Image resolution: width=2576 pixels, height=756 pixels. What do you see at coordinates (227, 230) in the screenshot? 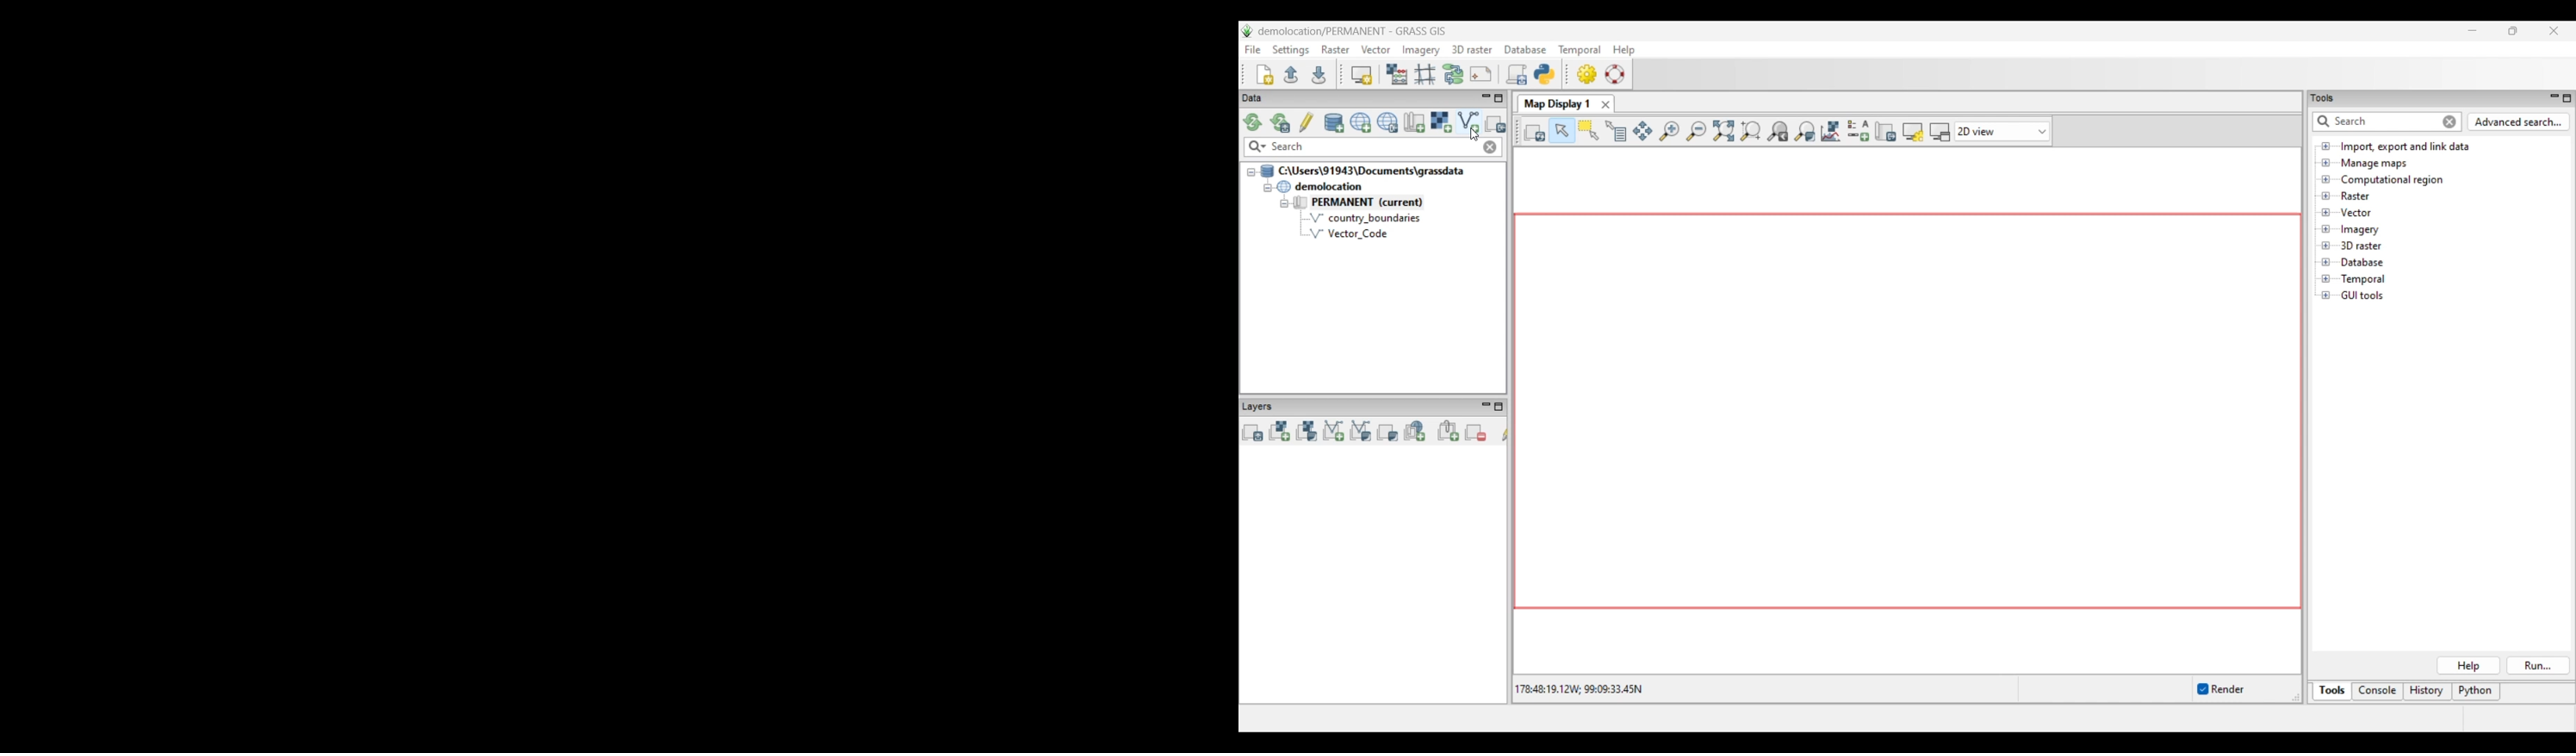
I see `Drag` at bounding box center [227, 230].